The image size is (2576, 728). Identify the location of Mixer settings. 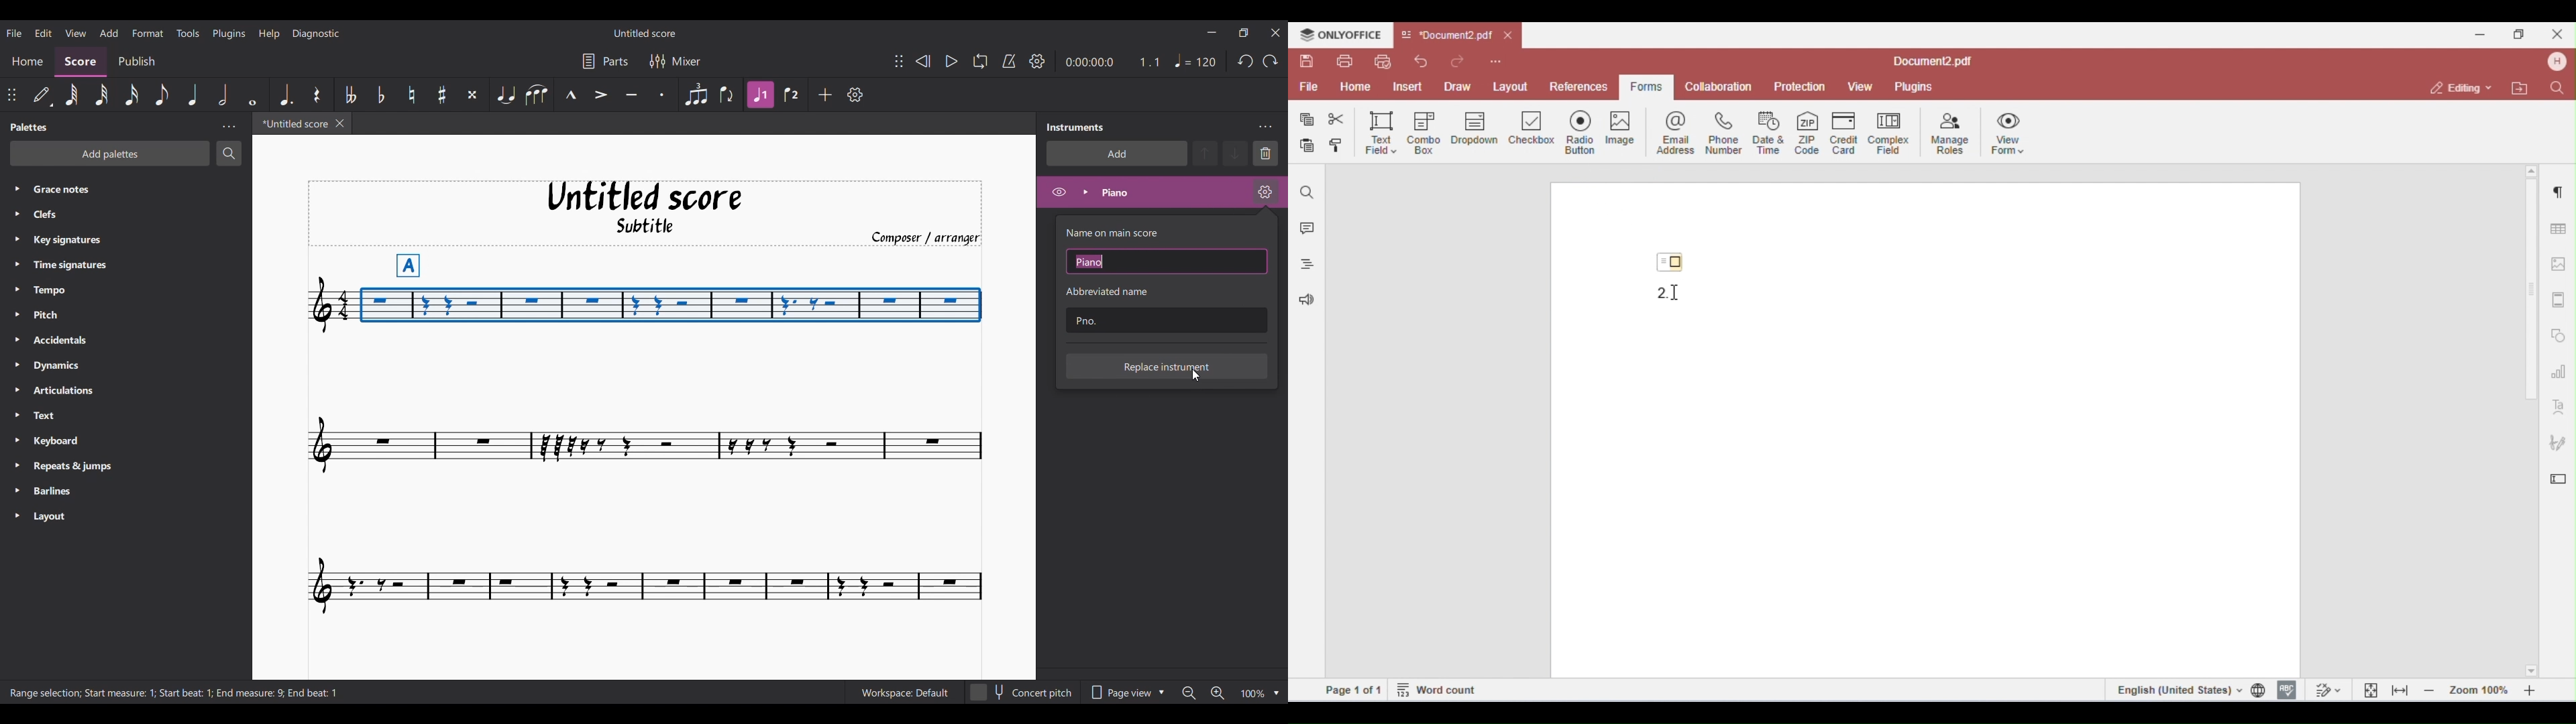
(675, 61).